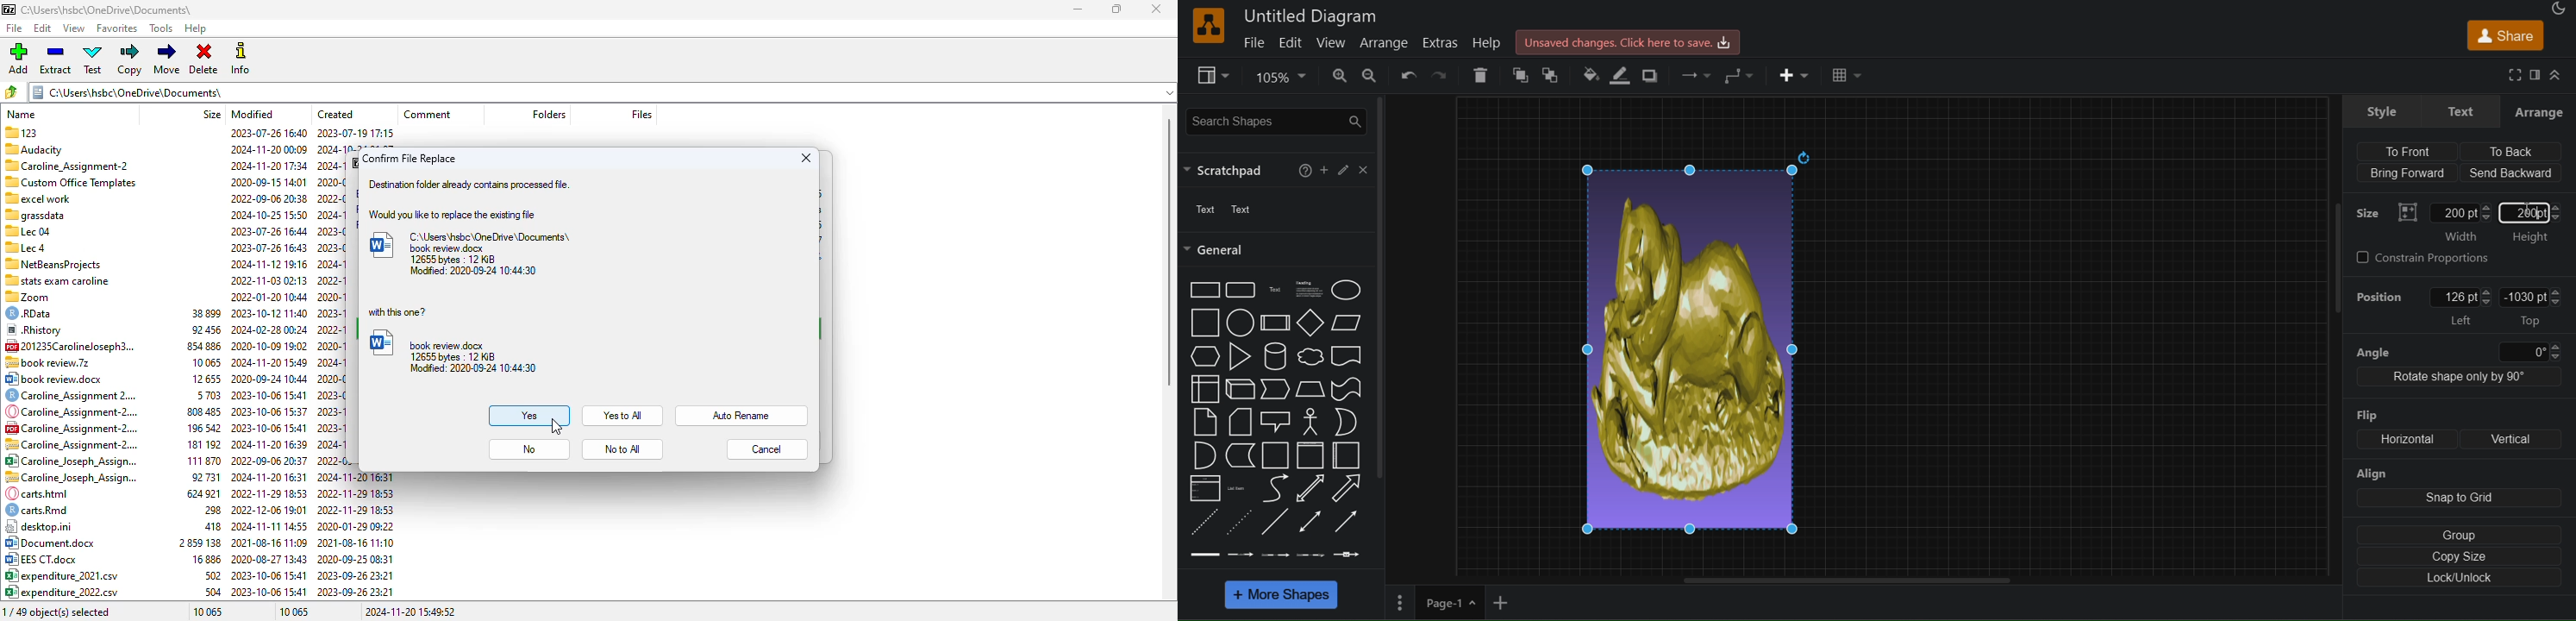  I want to click on fill color, so click(1590, 76).